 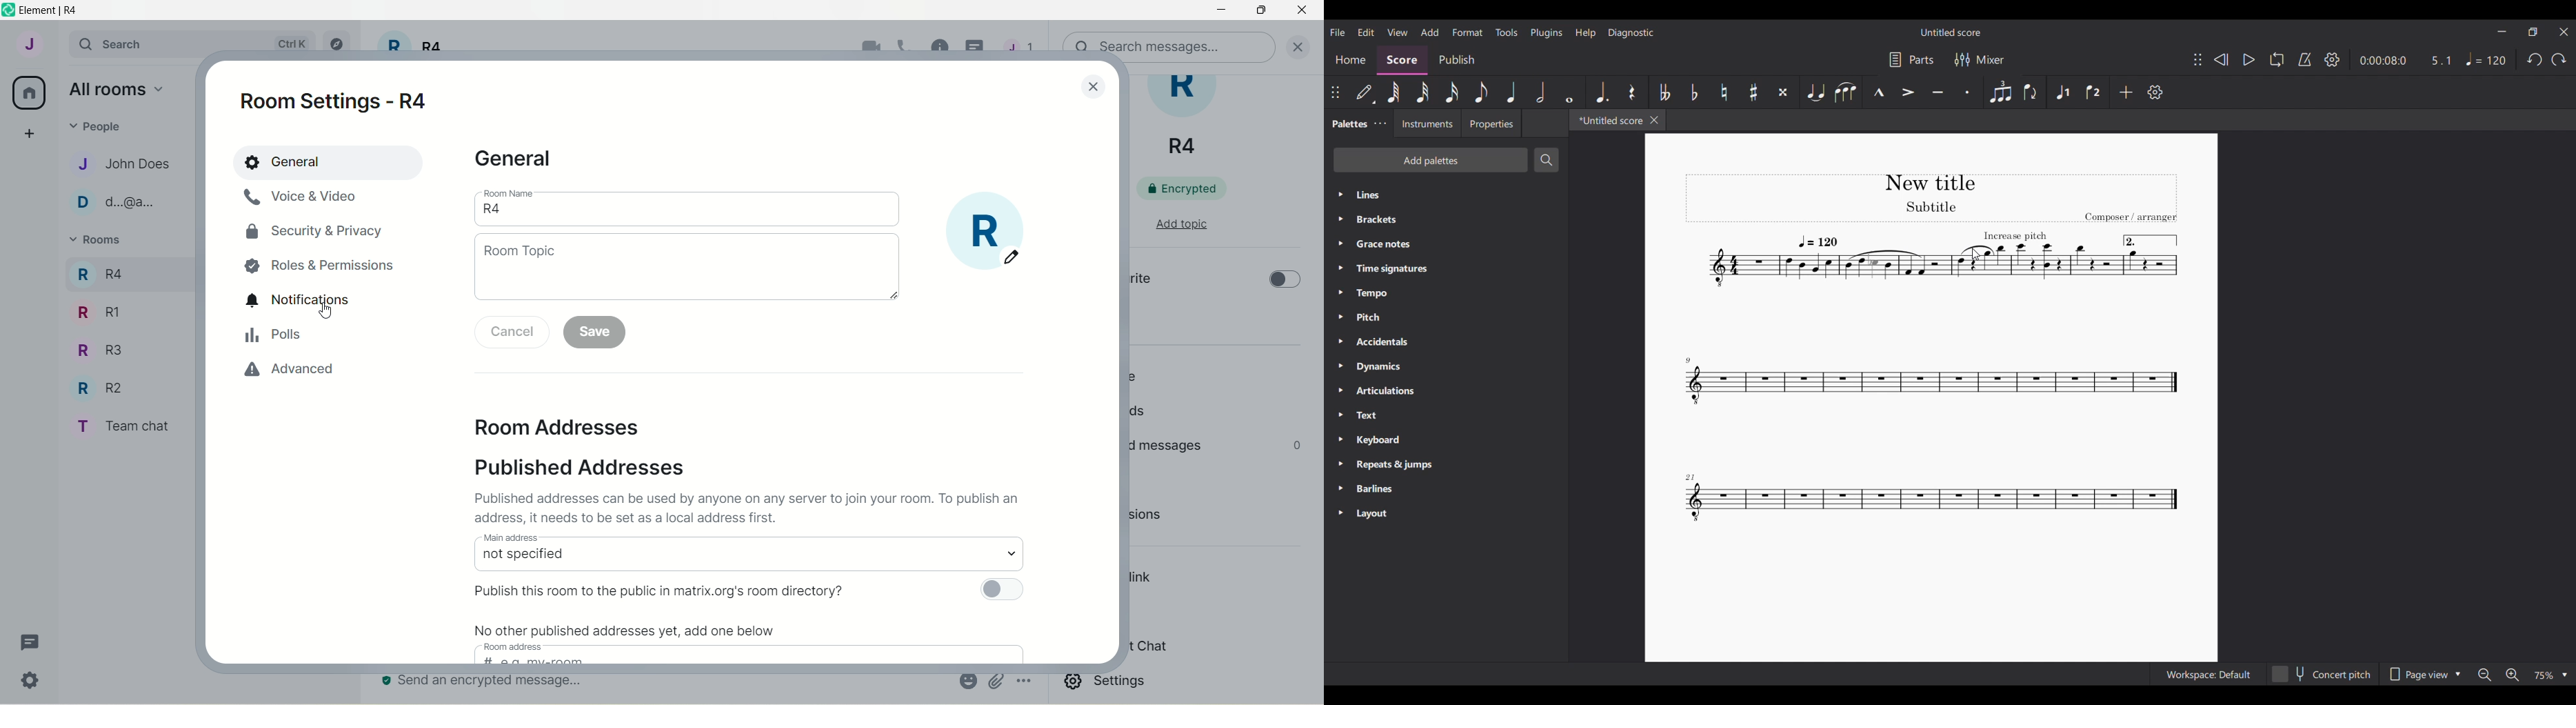 I want to click on Repeats & jumps, so click(x=1447, y=464).